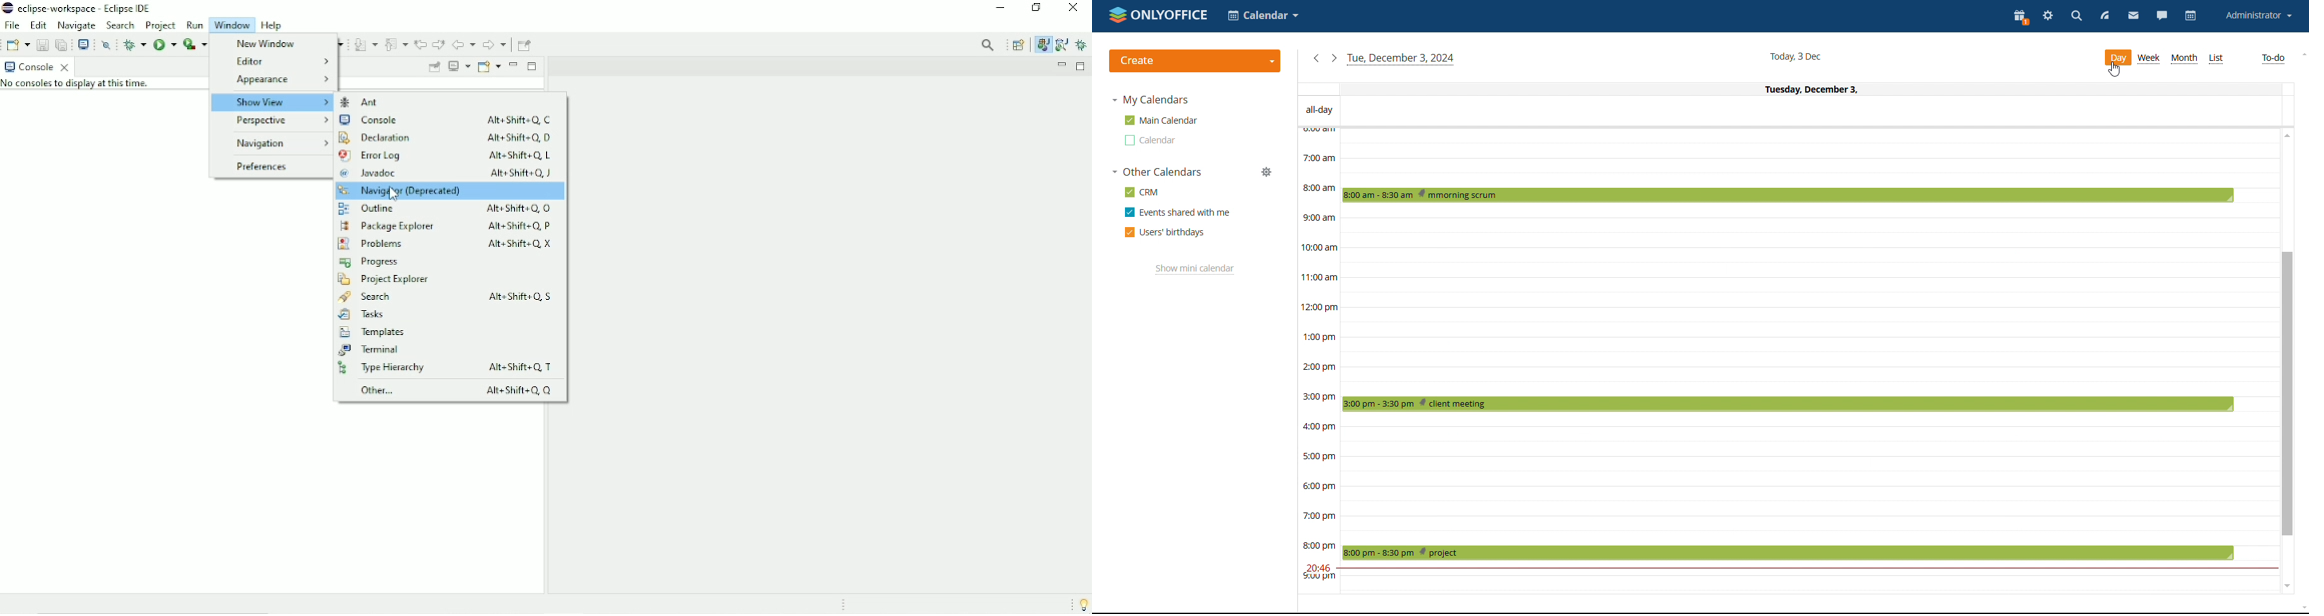  I want to click on Back, so click(464, 45).